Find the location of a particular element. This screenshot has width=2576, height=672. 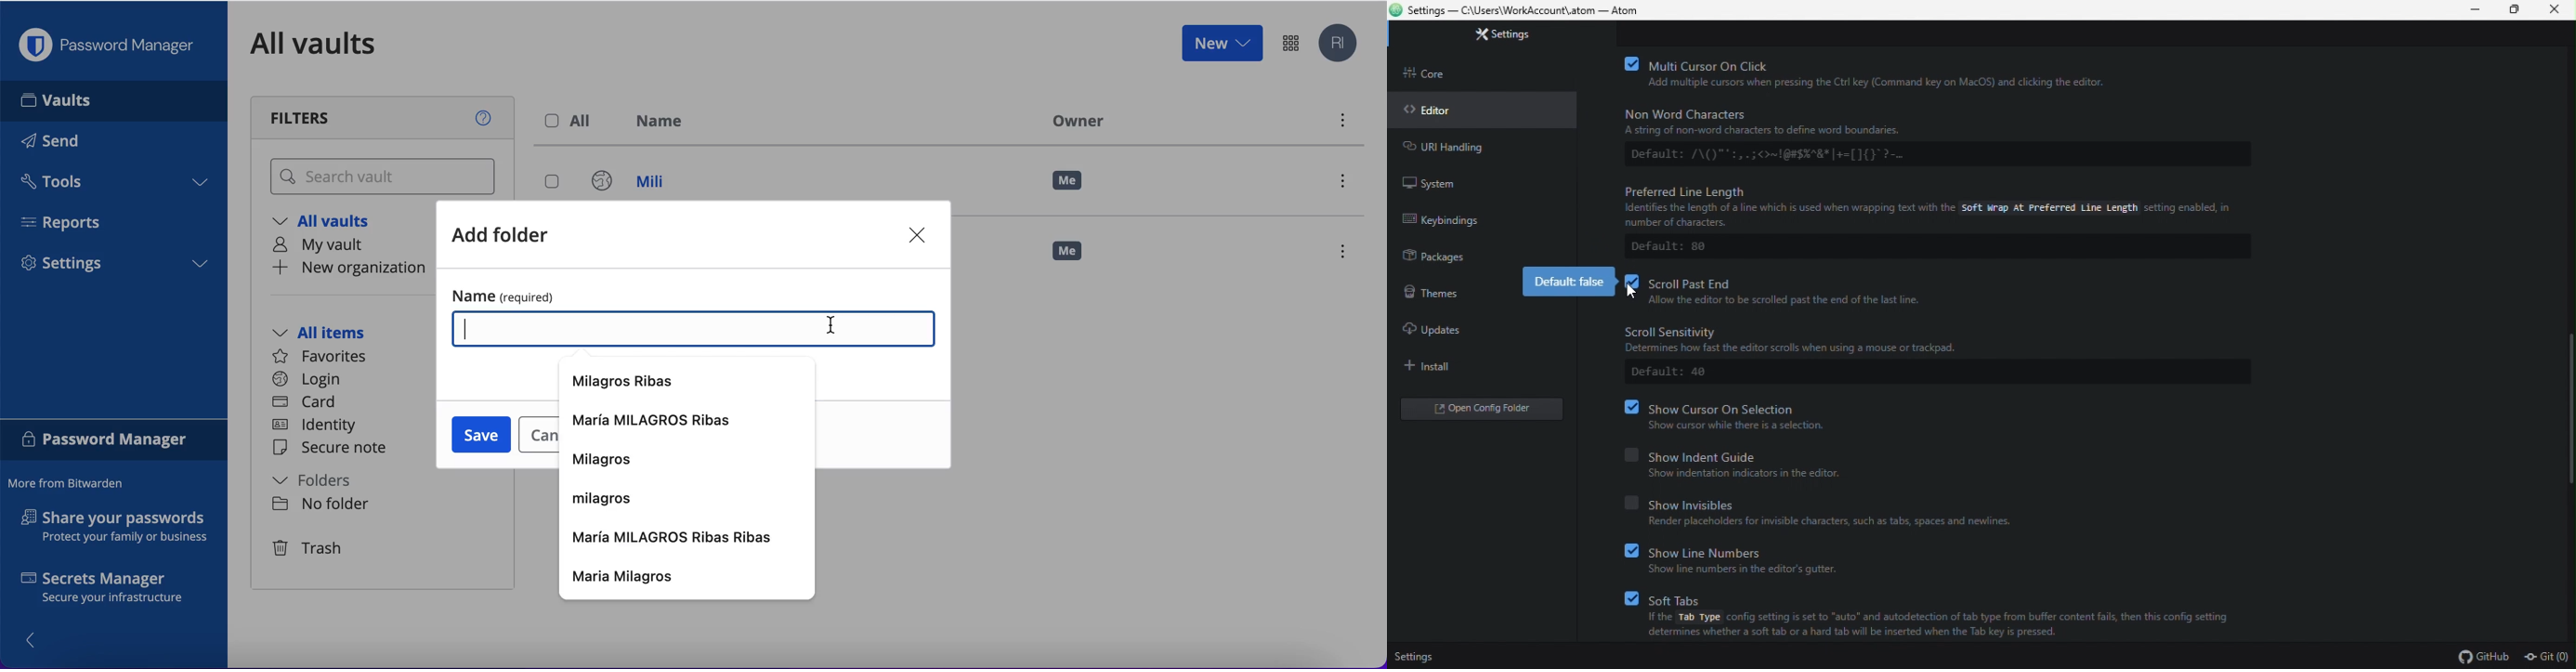

share your passwords protect your family or business is located at coordinates (120, 529).